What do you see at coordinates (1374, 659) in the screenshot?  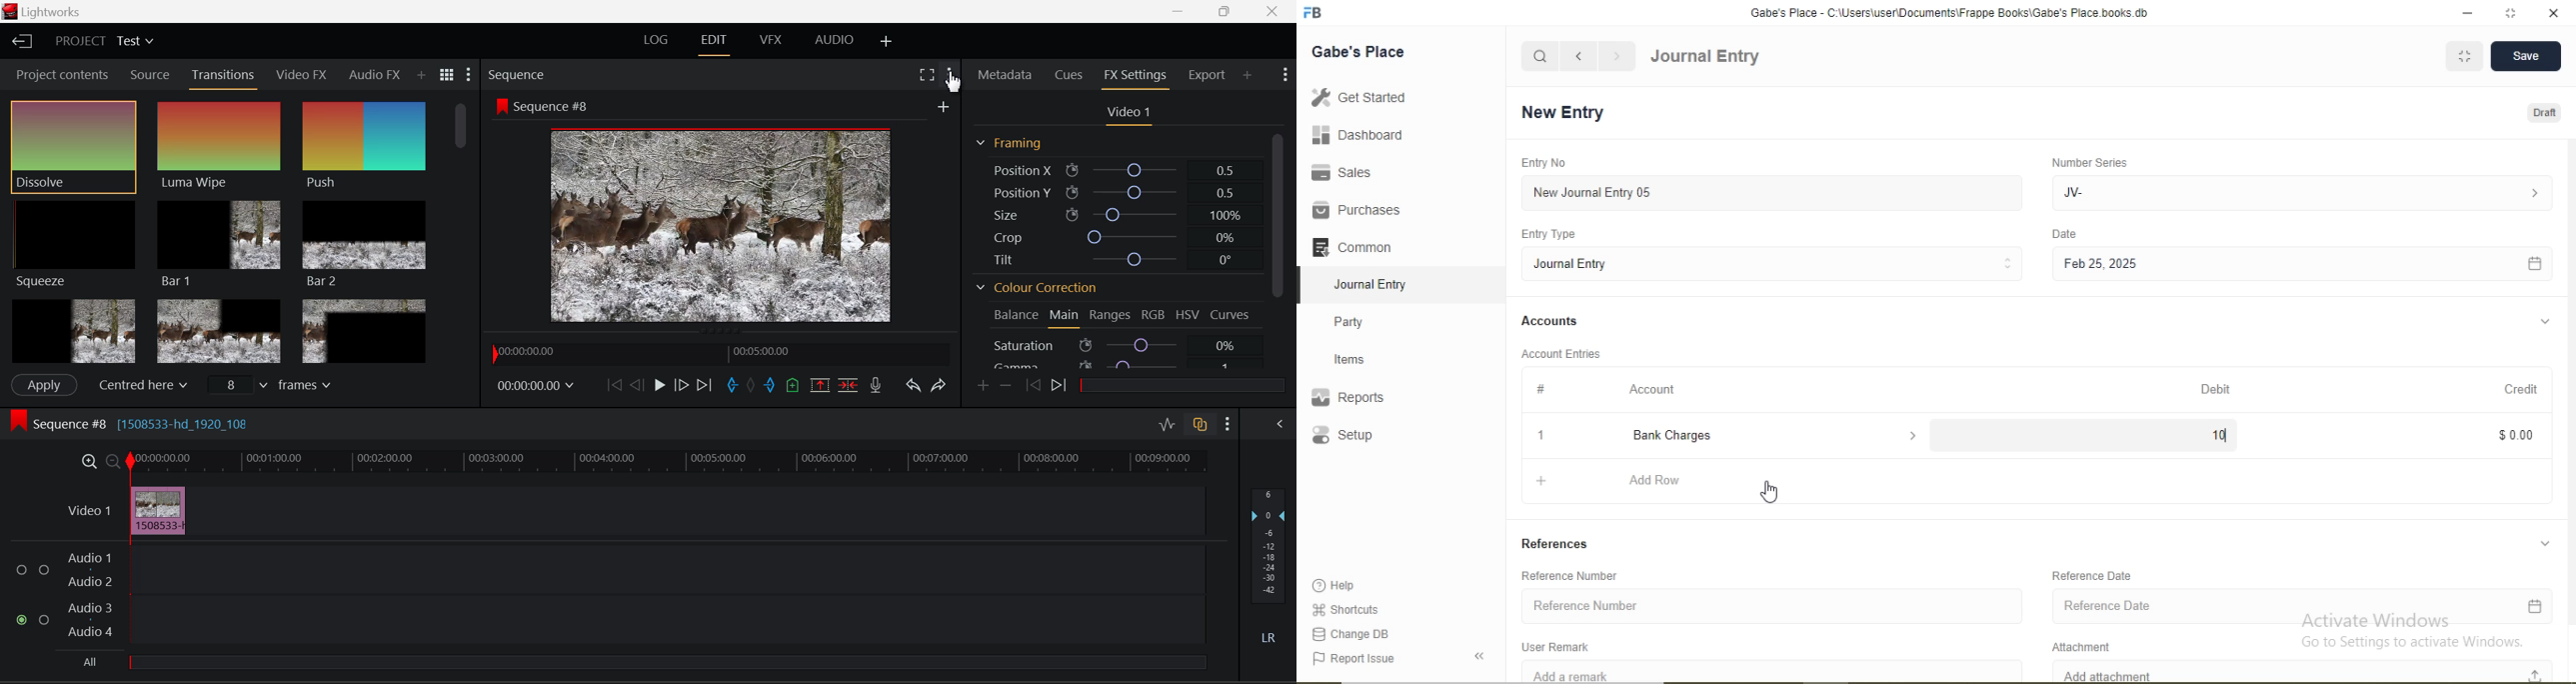 I see `‘Report Issue` at bounding box center [1374, 659].